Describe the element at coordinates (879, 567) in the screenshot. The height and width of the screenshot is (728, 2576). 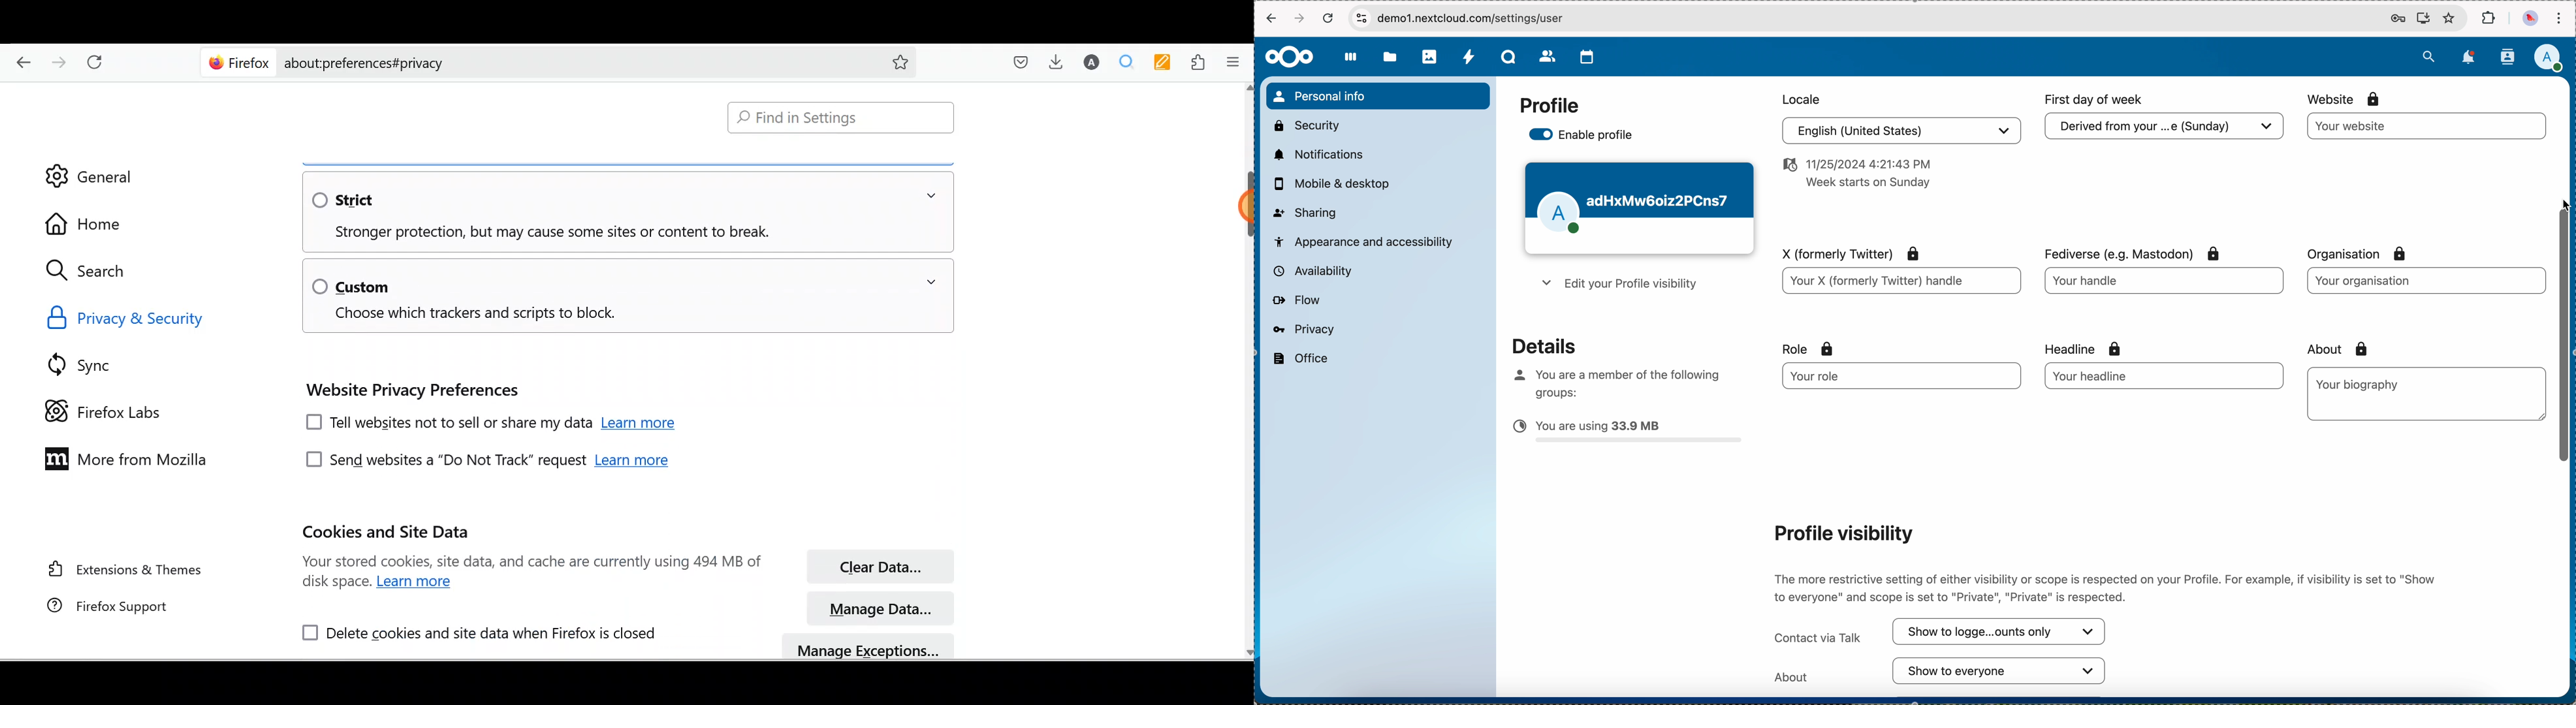
I see `Clear data` at that location.